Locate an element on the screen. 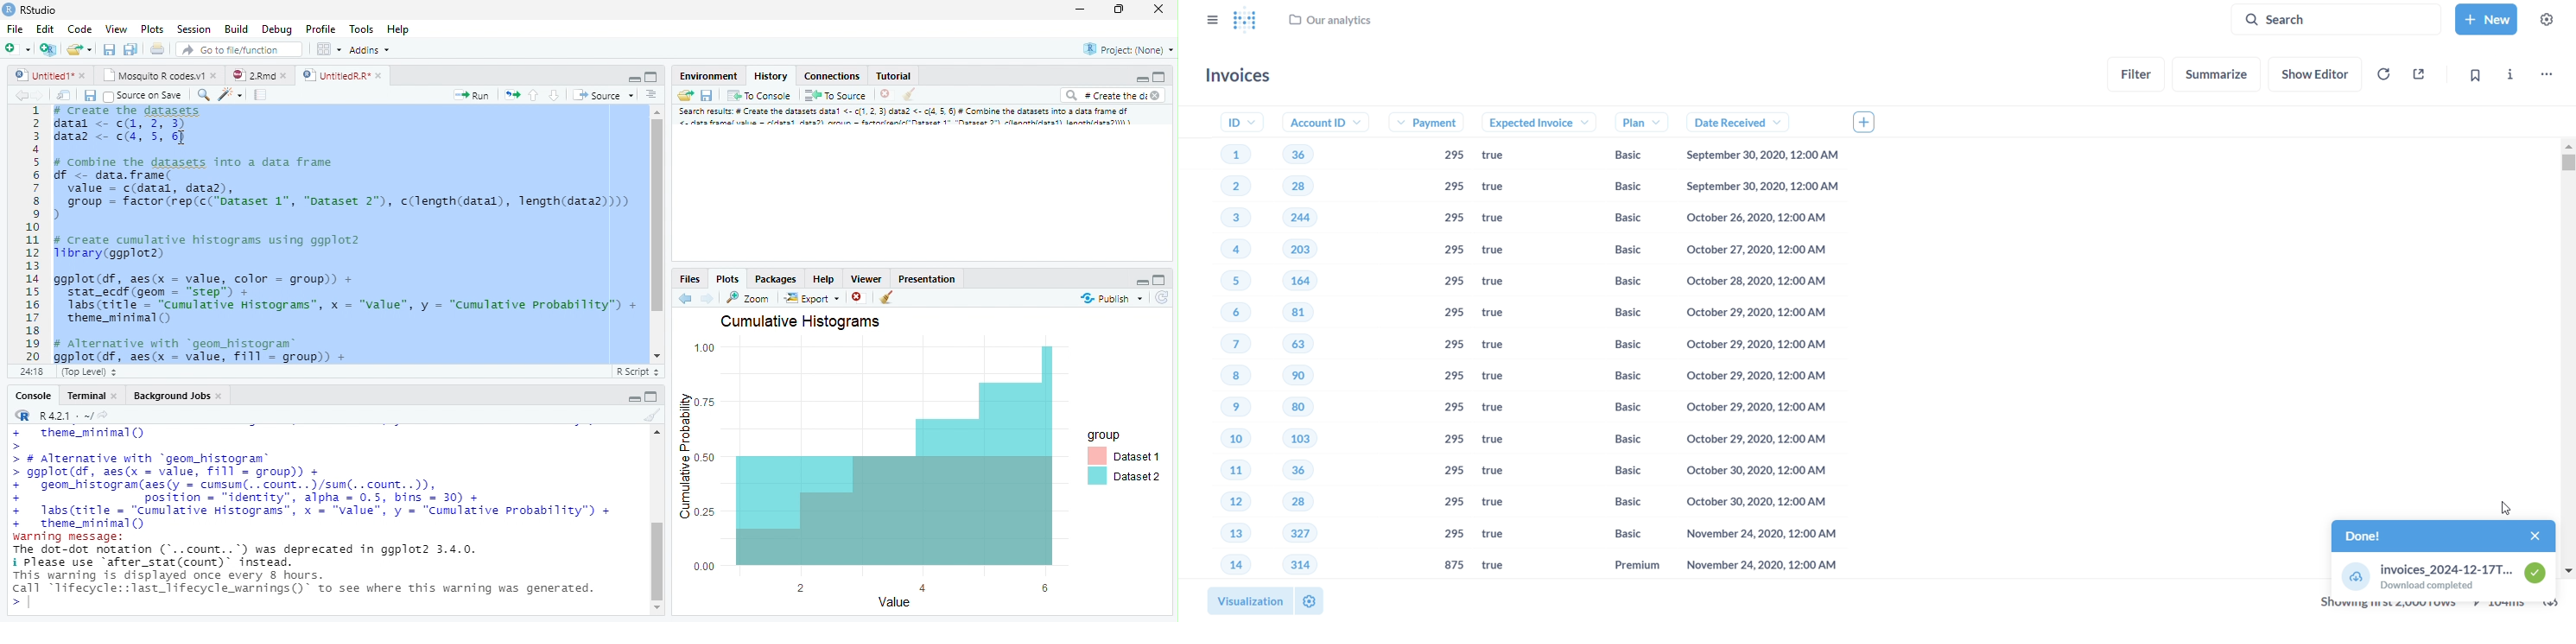 Image resolution: width=2576 pixels, height=644 pixels. History is located at coordinates (771, 75).